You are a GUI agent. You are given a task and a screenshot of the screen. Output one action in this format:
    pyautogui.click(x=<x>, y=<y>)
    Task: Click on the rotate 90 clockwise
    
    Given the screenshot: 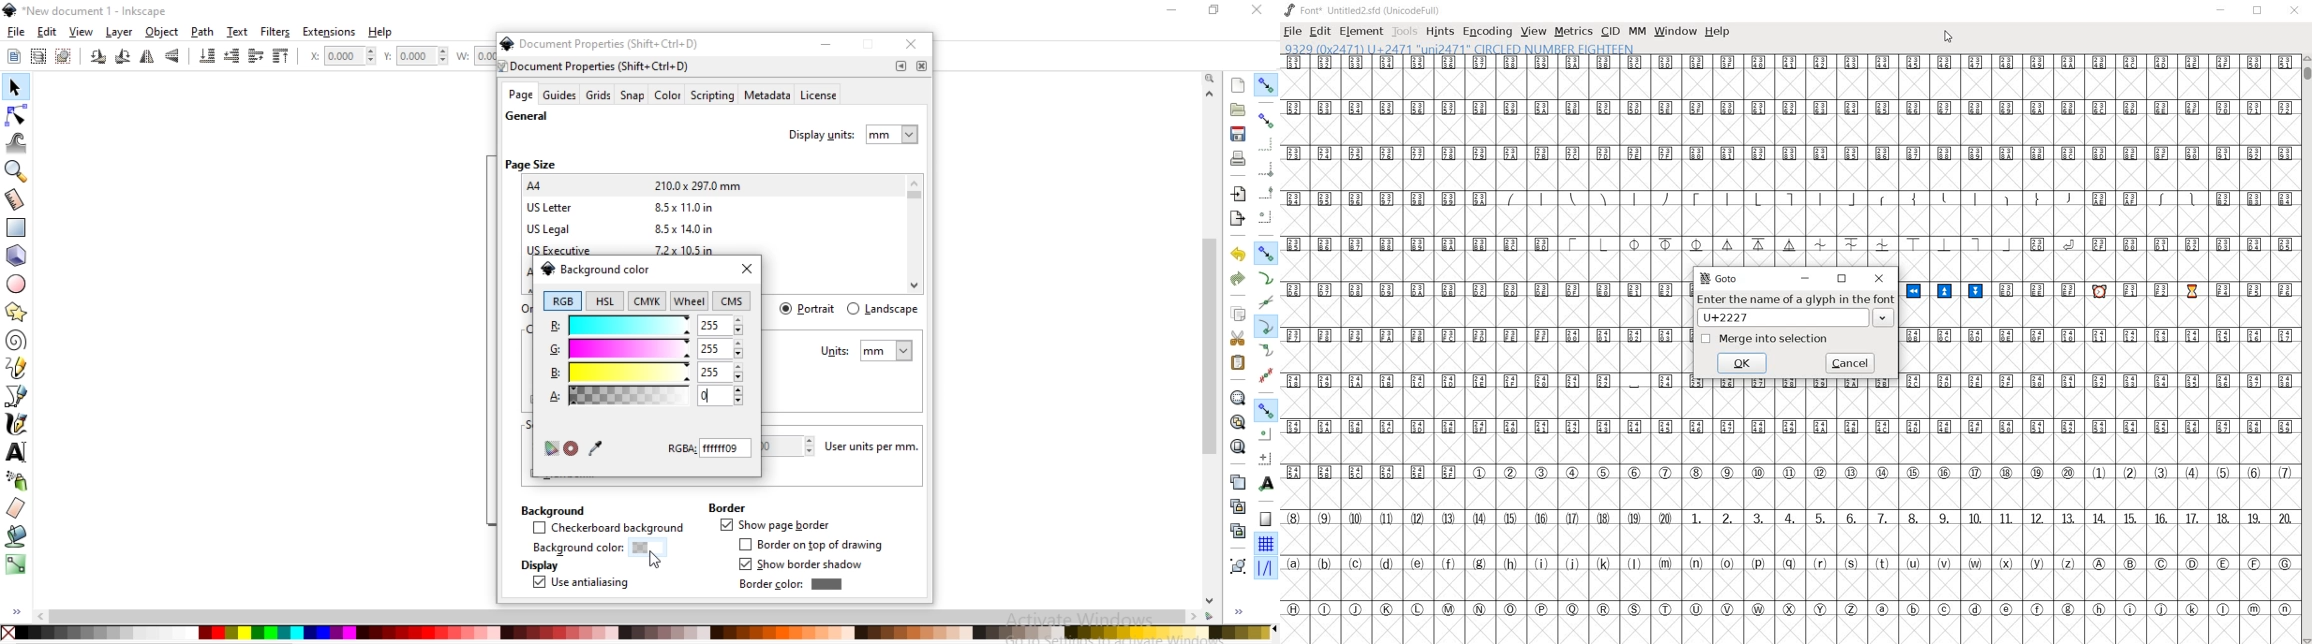 What is the action you would take?
    pyautogui.click(x=121, y=58)
    